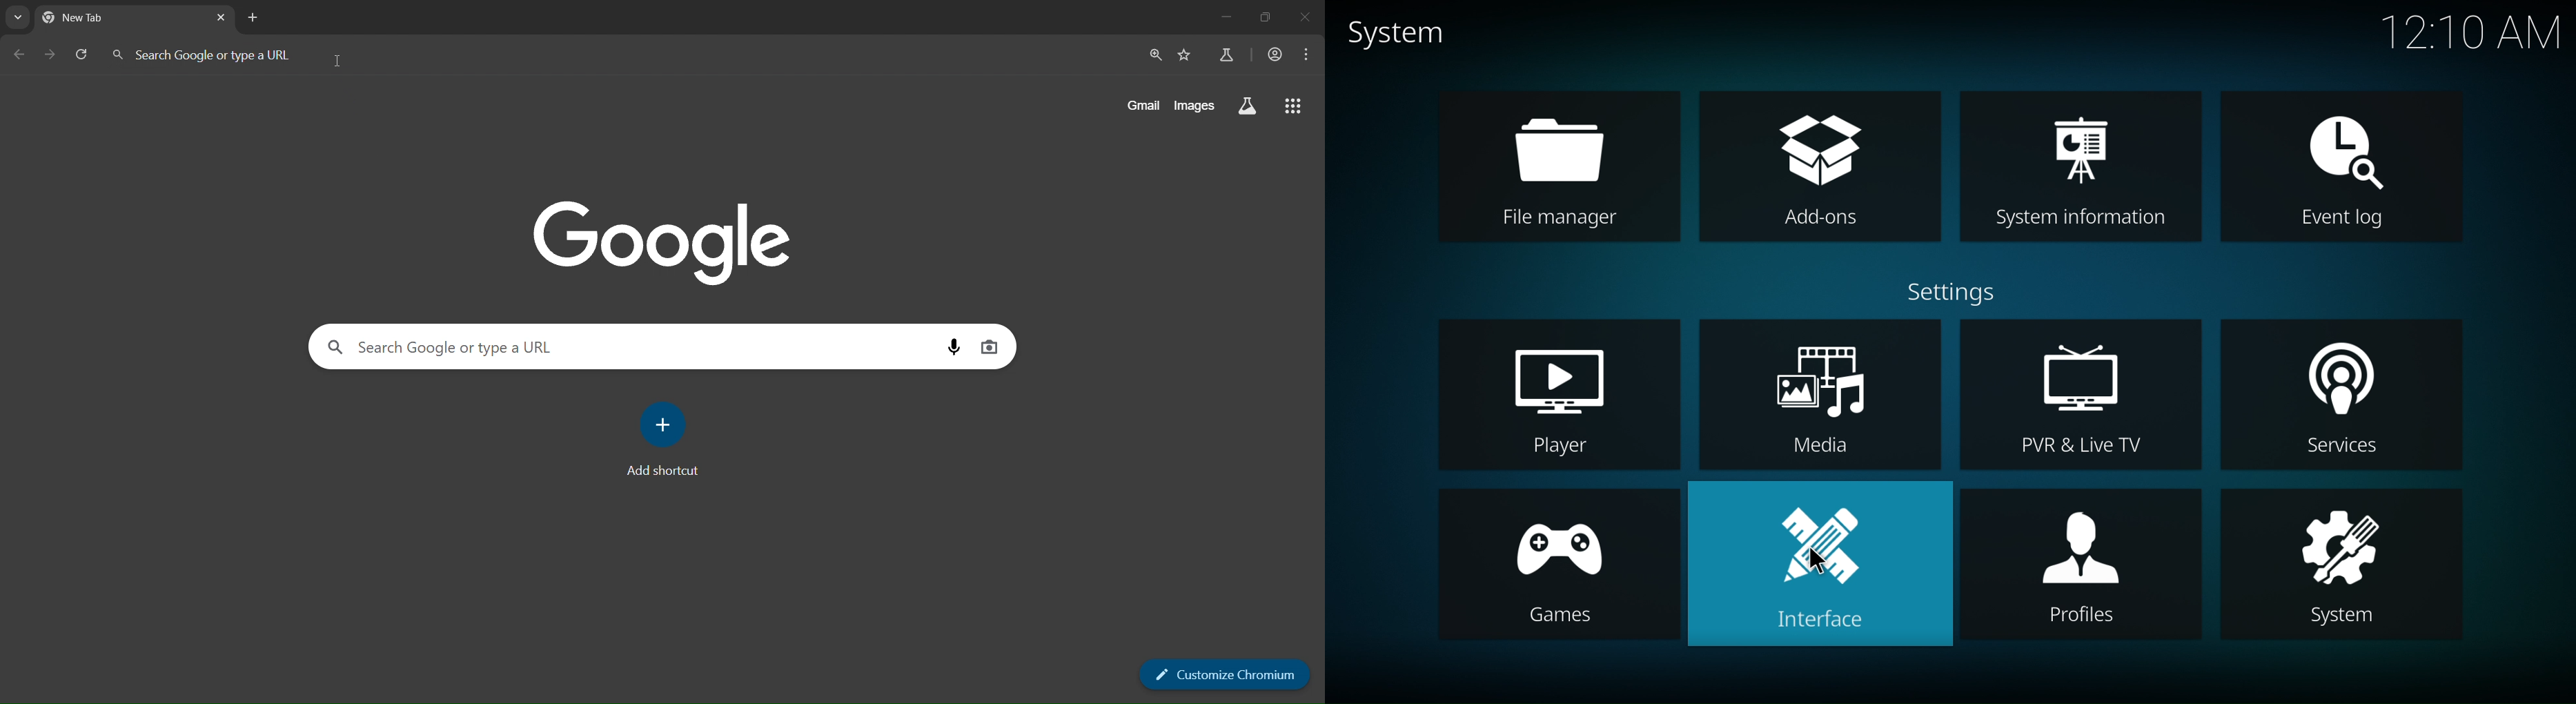  What do you see at coordinates (1224, 674) in the screenshot?
I see `customize chromium` at bounding box center [1224, 674].